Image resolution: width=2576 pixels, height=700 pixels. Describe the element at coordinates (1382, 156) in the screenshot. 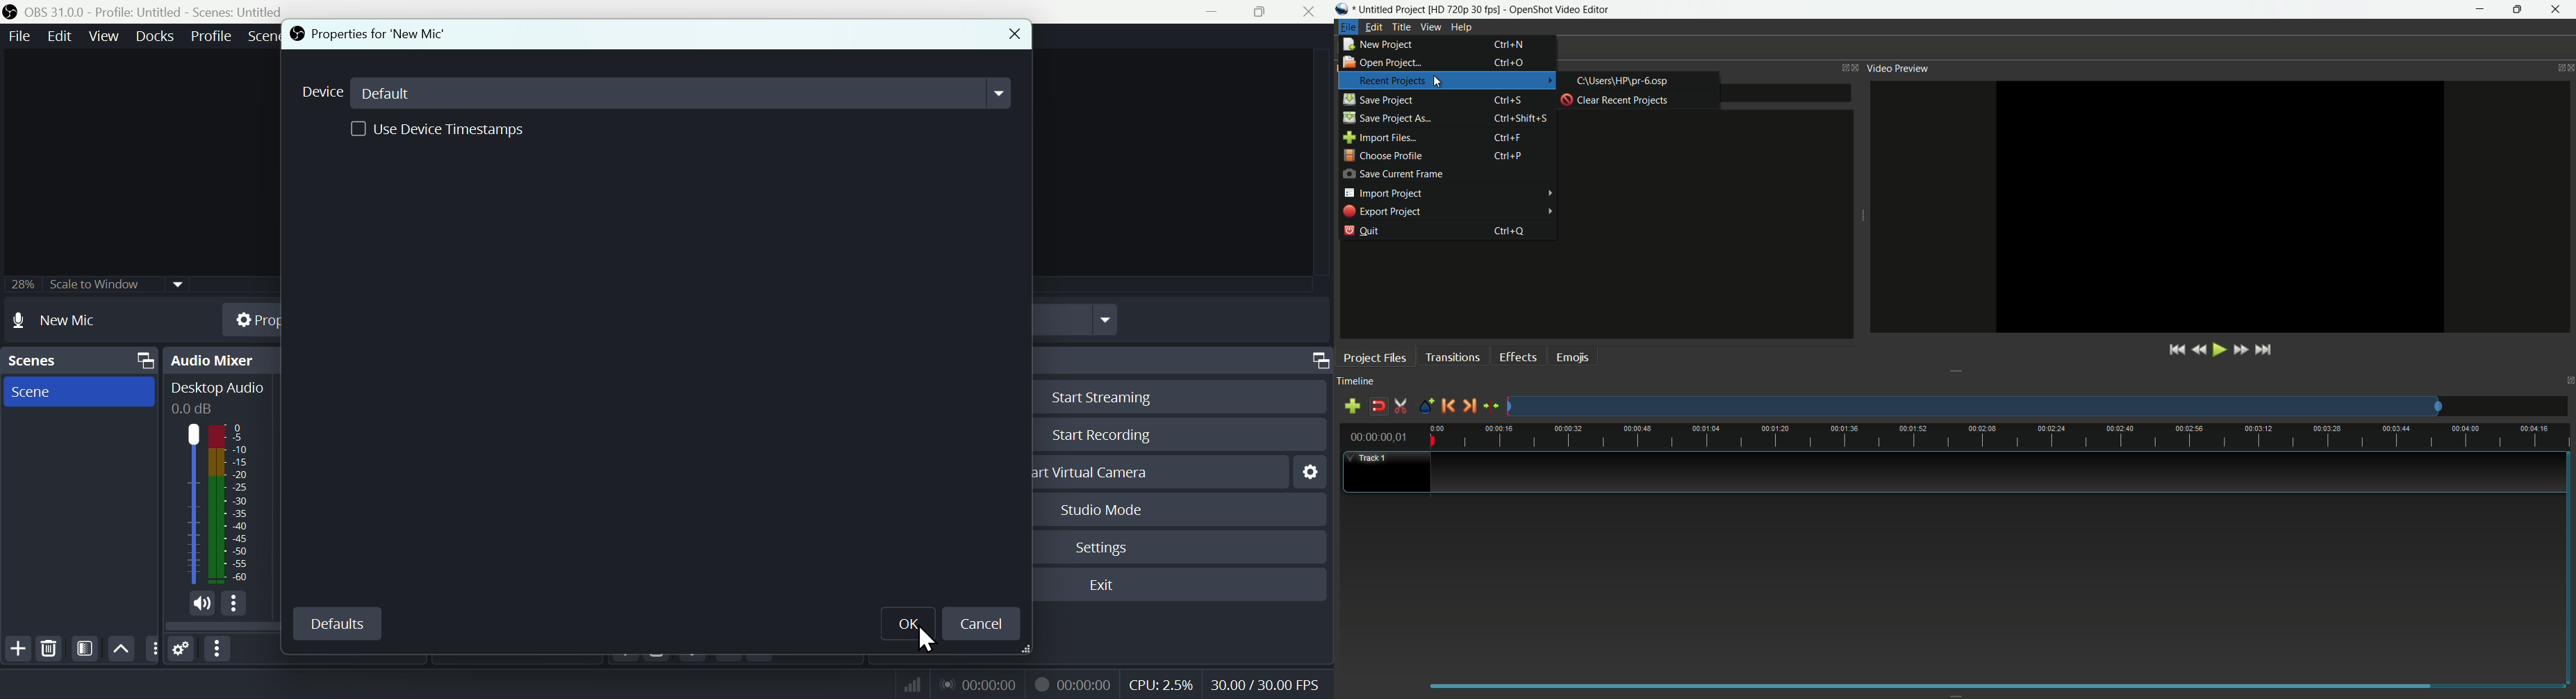

I see `choose profile` at that location.